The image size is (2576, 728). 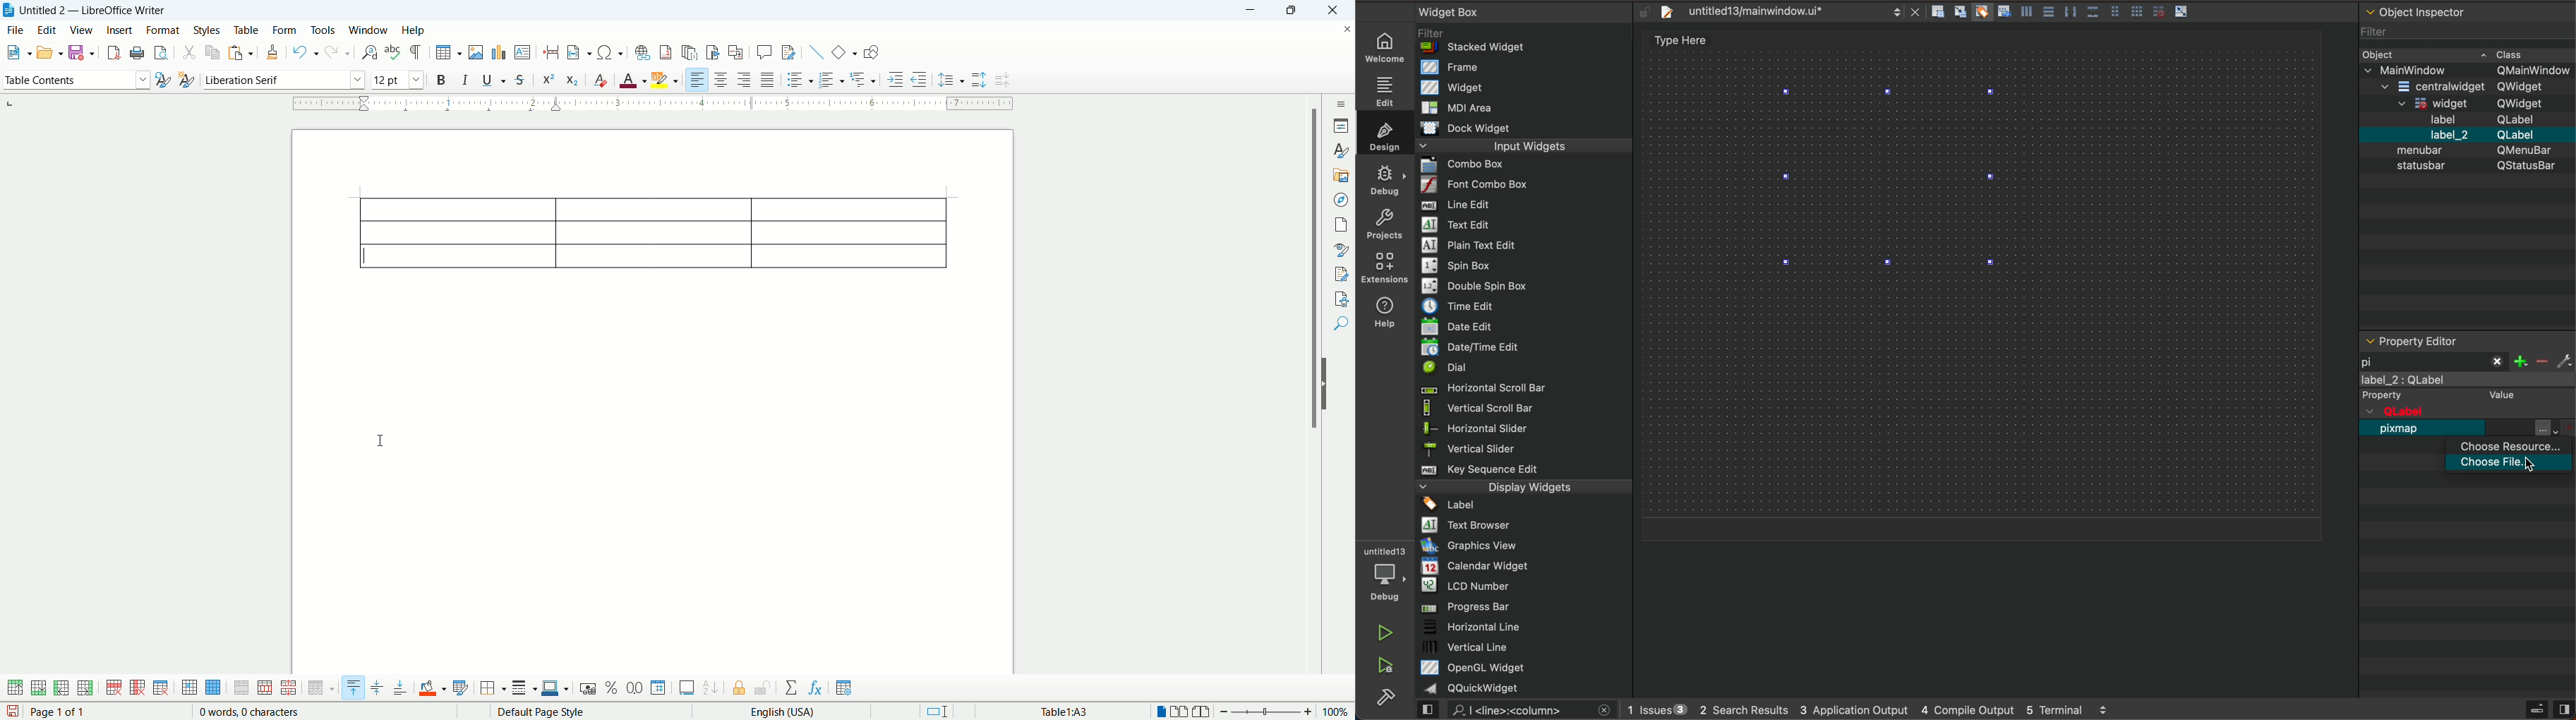 I want to click on filetr pixmap, so click(x=2434, y=360).